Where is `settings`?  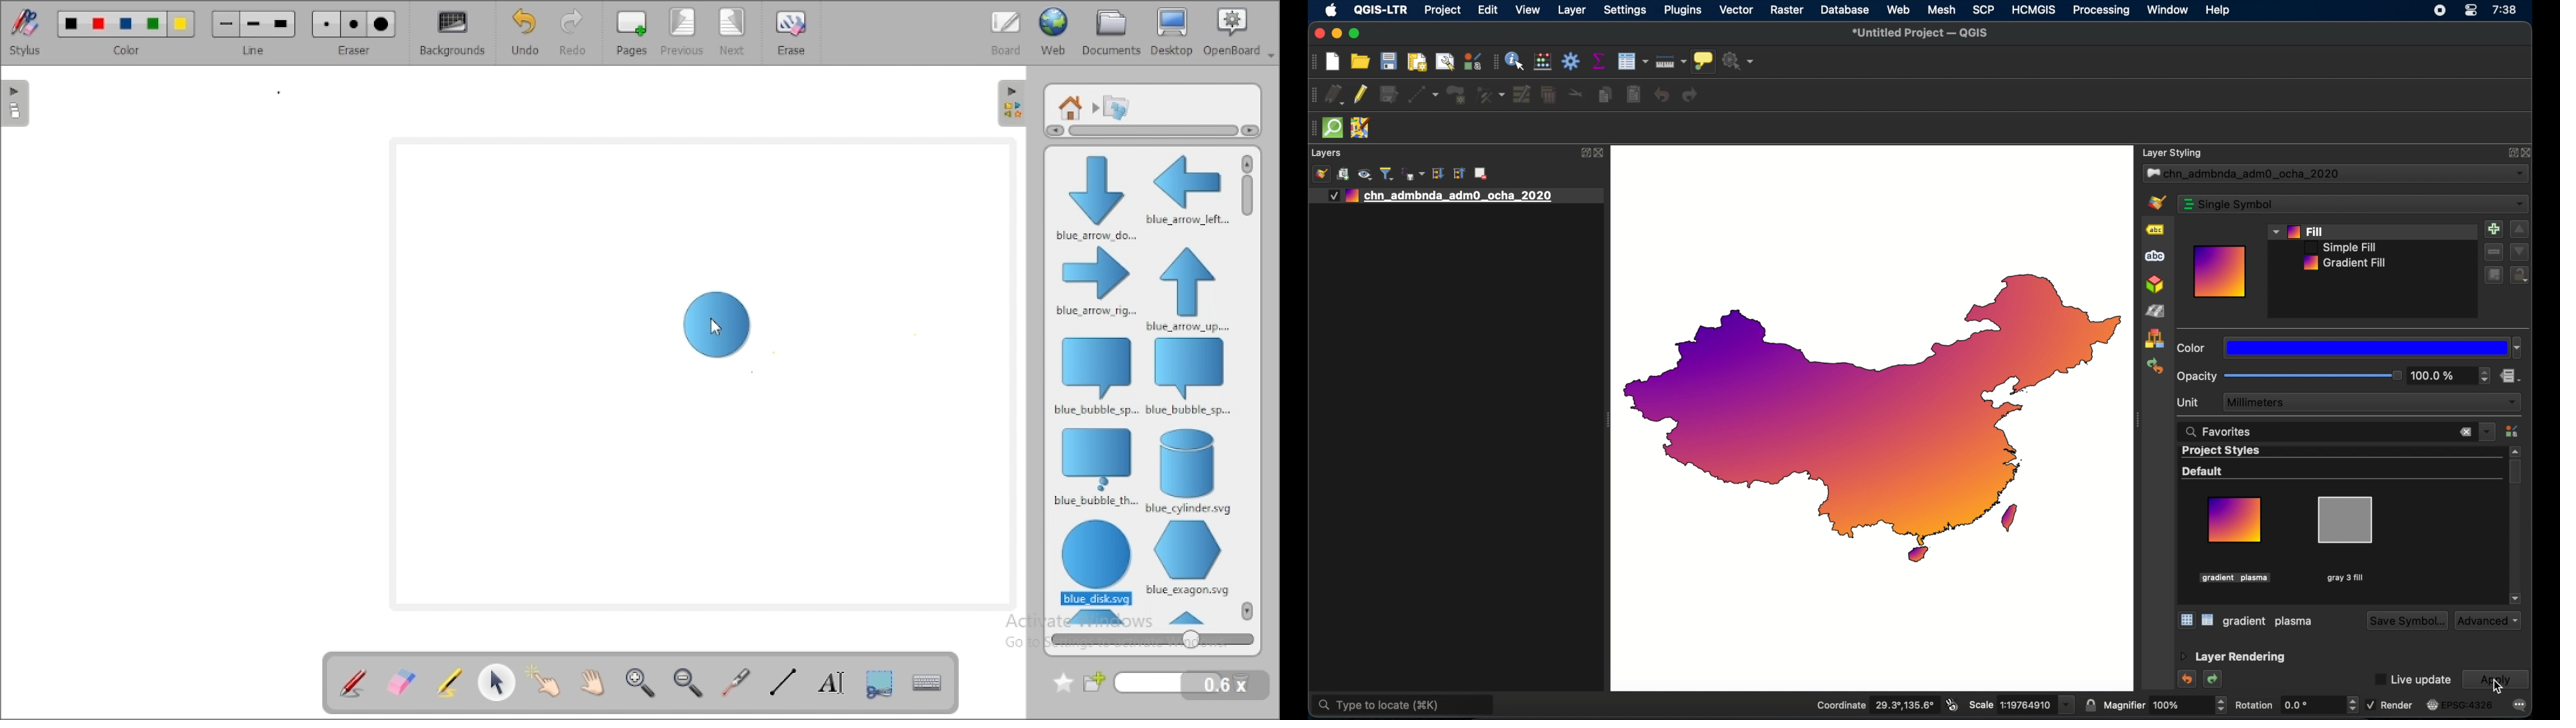 settings is located at coordinates (1625, 10).